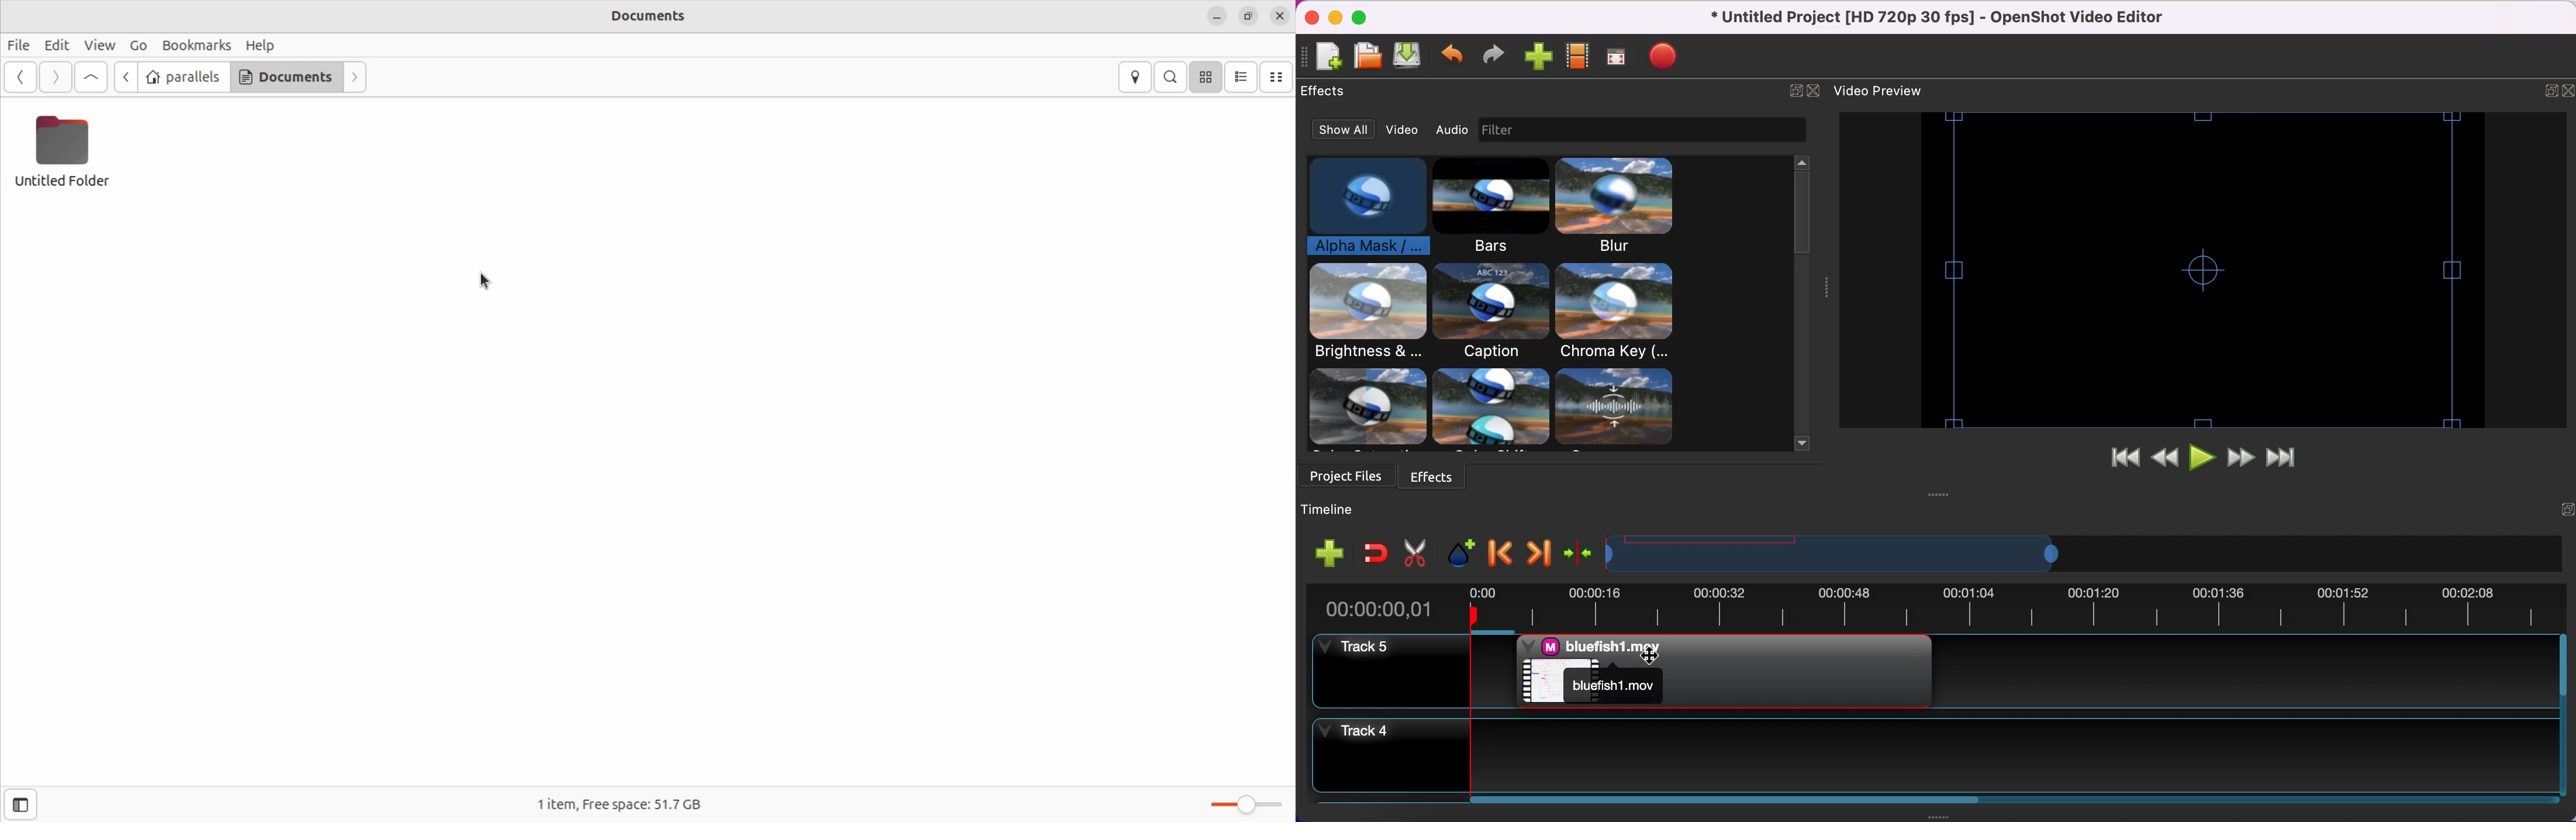  Describe the element at coordinates (2118, 460) in the screenshot. I see `jump to start` at that location.